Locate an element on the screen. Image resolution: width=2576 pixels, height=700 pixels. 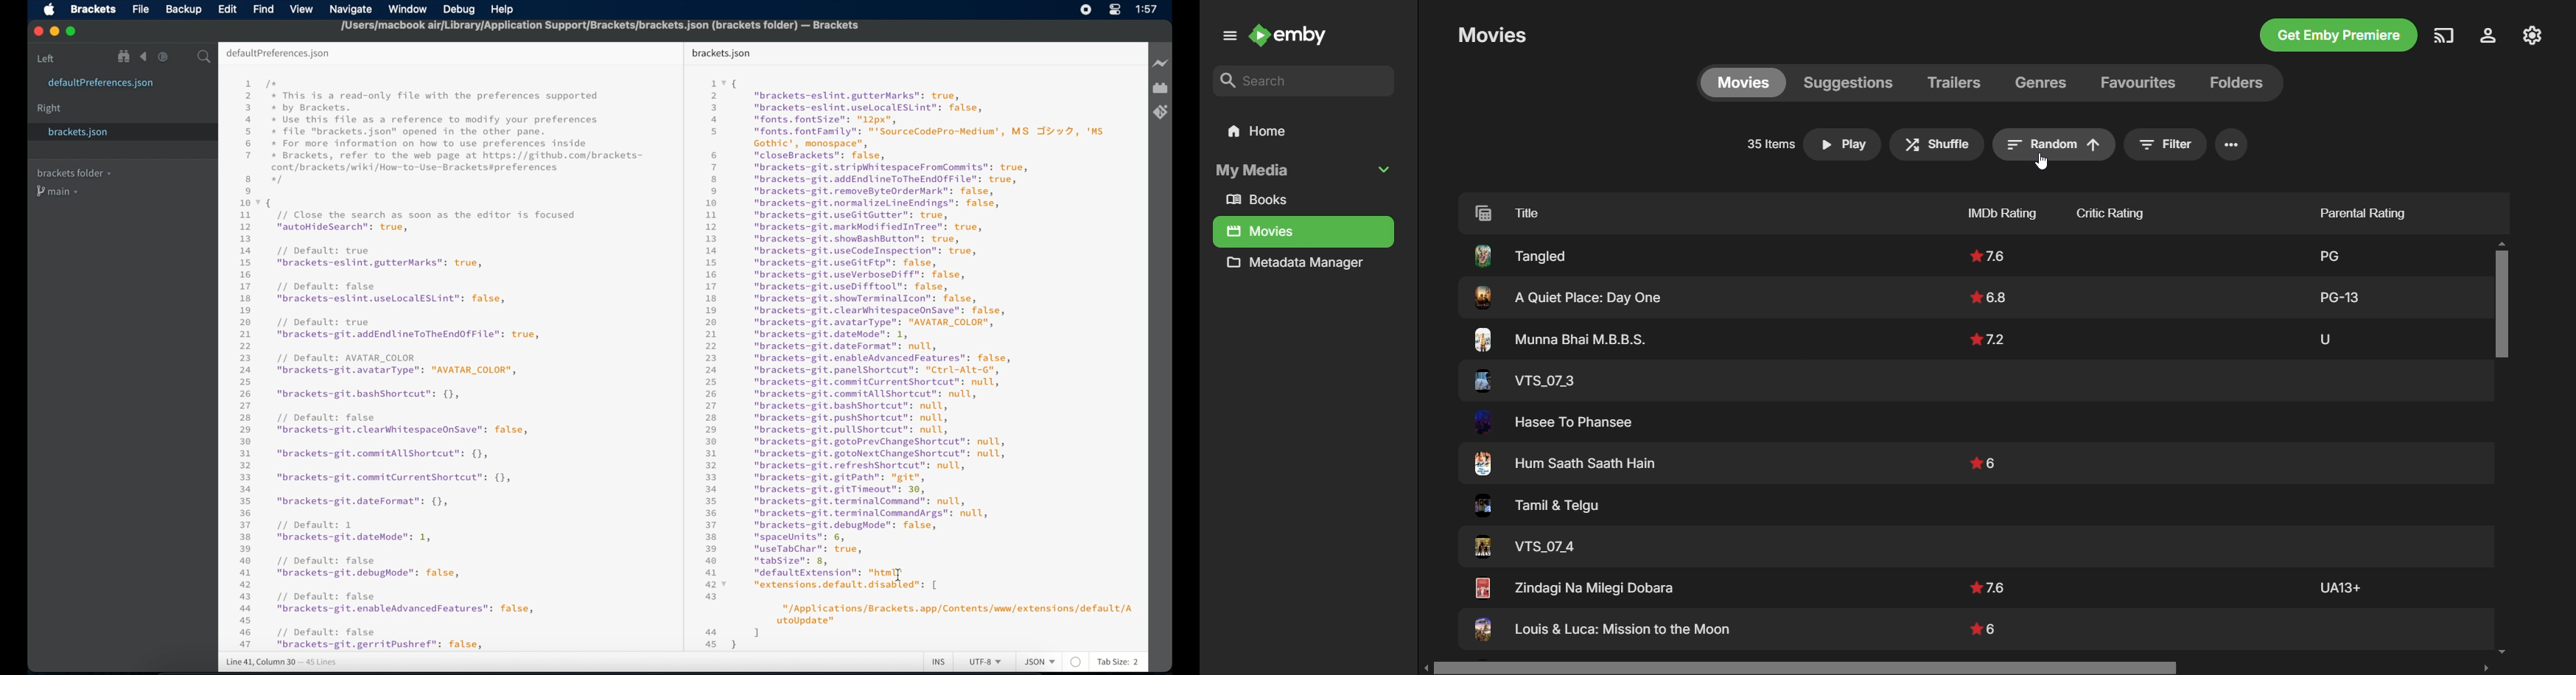
 is located at coordinates (1525, 548).